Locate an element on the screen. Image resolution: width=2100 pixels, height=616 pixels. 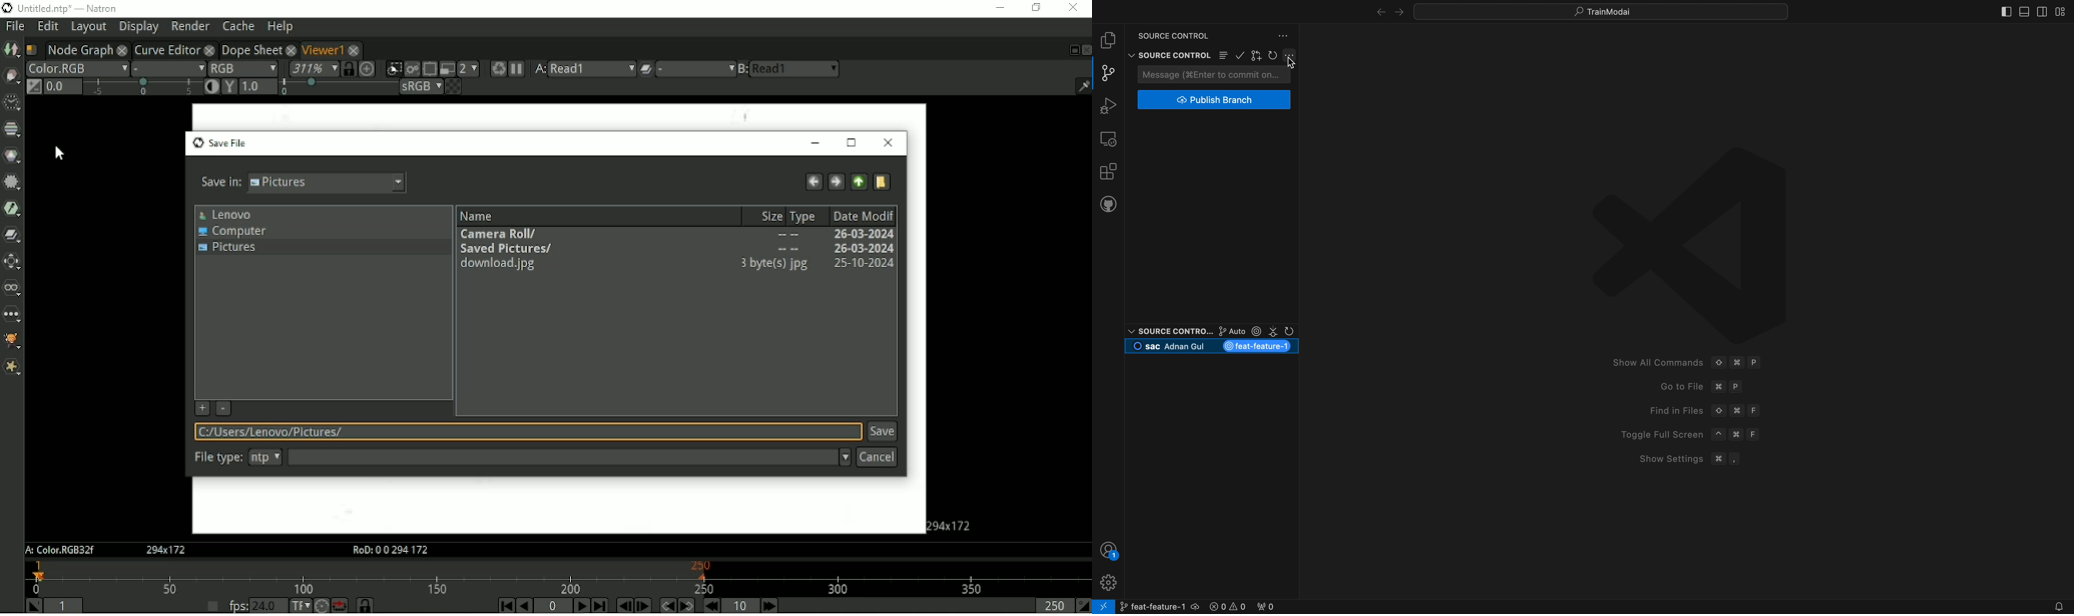
Command is located at coordinates (1738, 363).